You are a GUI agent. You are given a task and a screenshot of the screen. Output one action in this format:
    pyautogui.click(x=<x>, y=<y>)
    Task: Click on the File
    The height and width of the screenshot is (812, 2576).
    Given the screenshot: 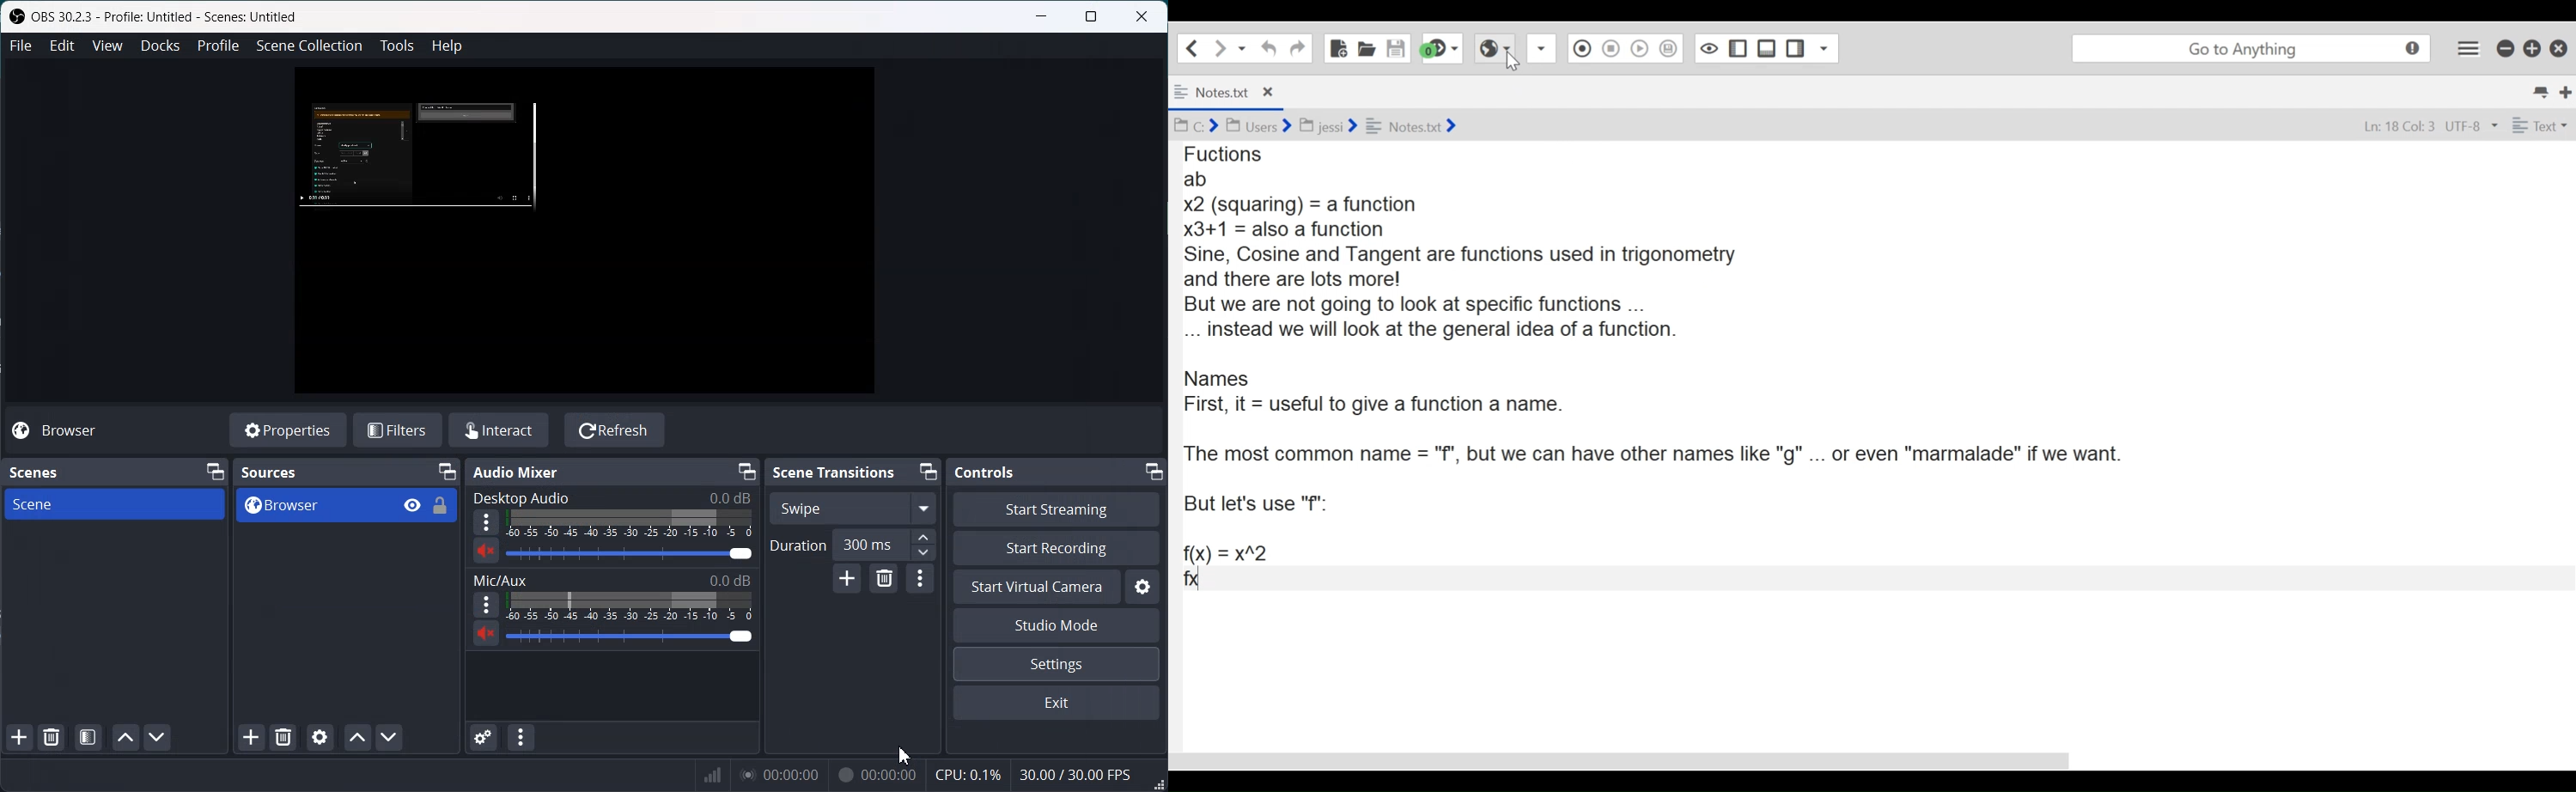 What is the action you would take?
    pyautogui.click(x=20, y=46)
    